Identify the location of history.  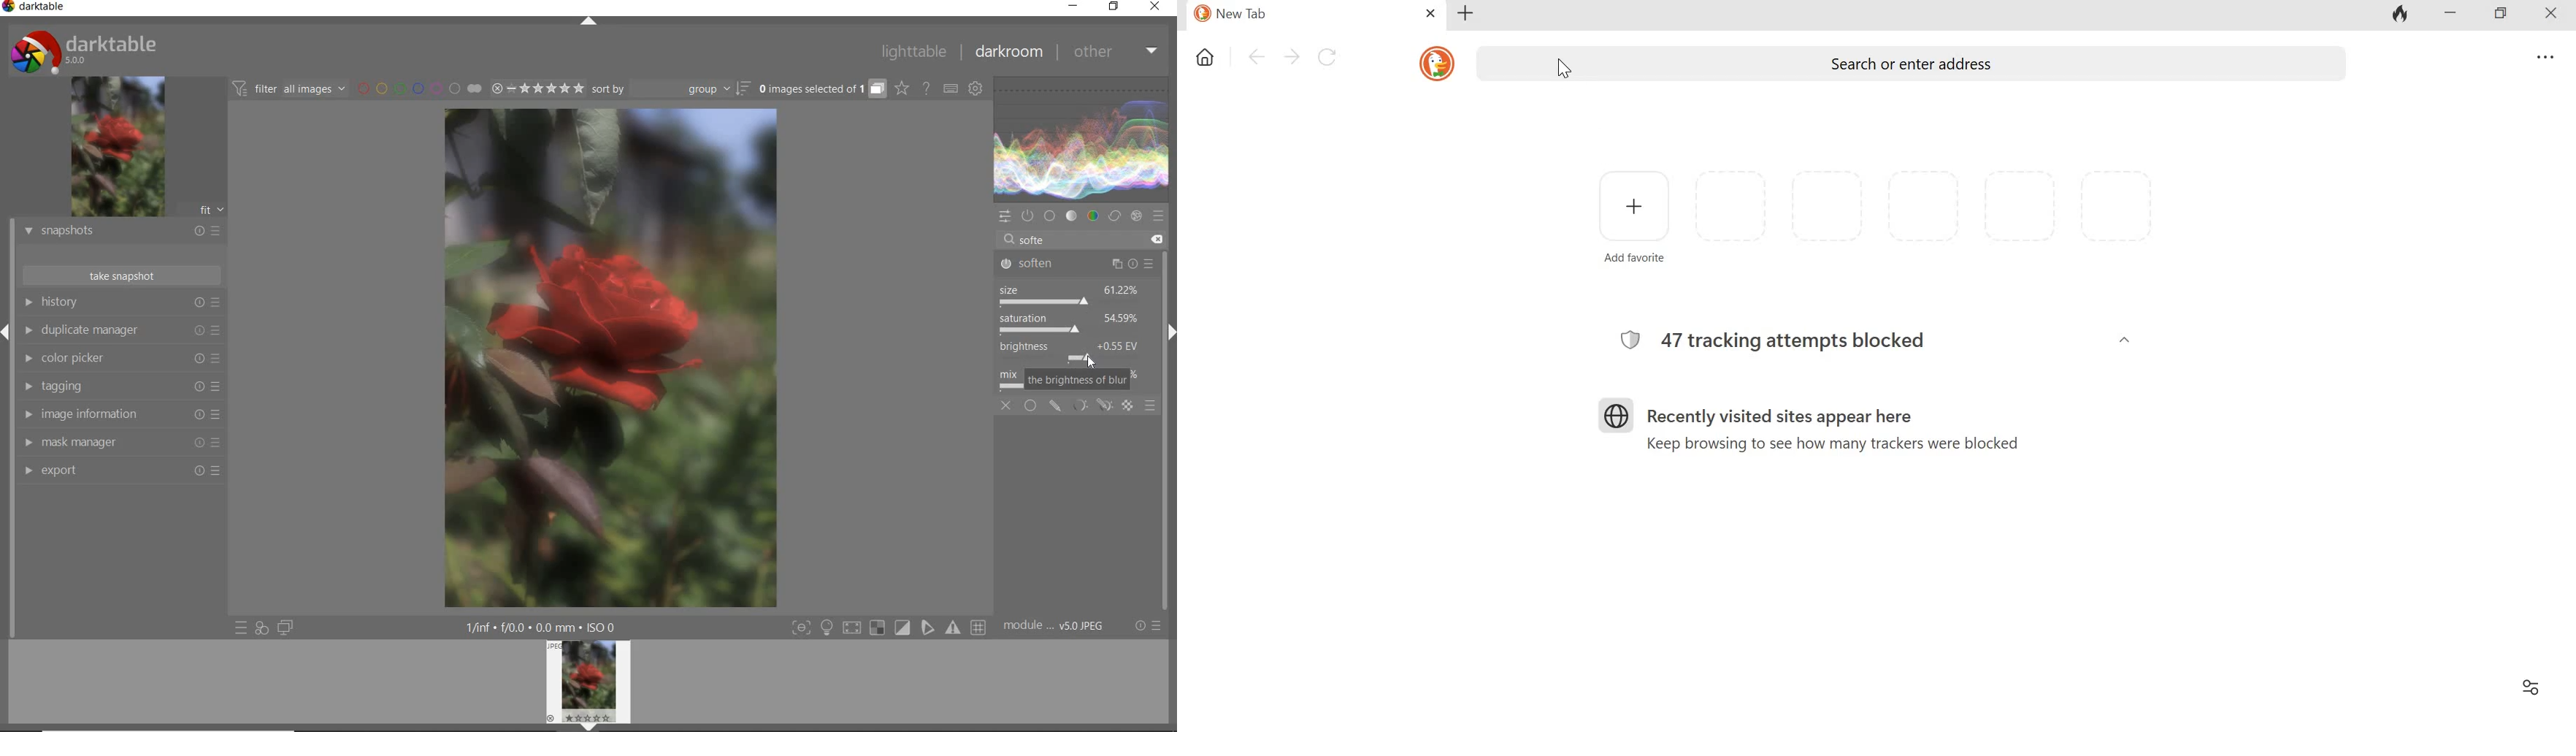
(120, 304).